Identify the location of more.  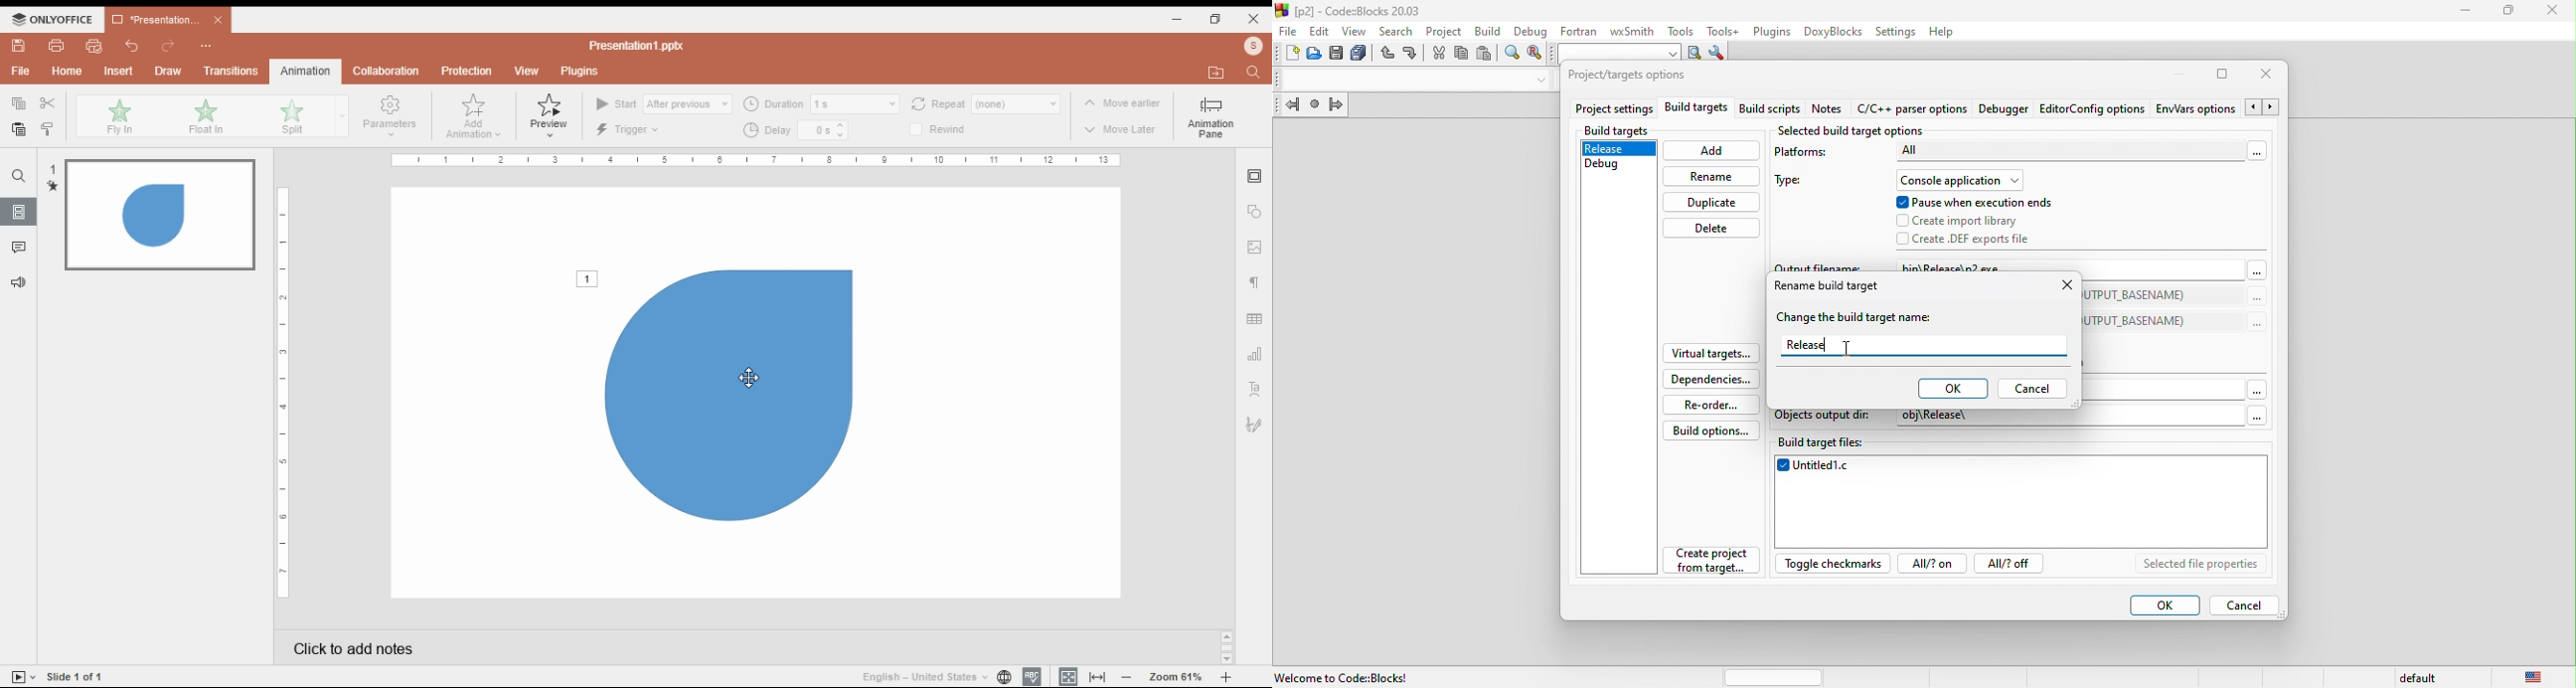
(206, 44).